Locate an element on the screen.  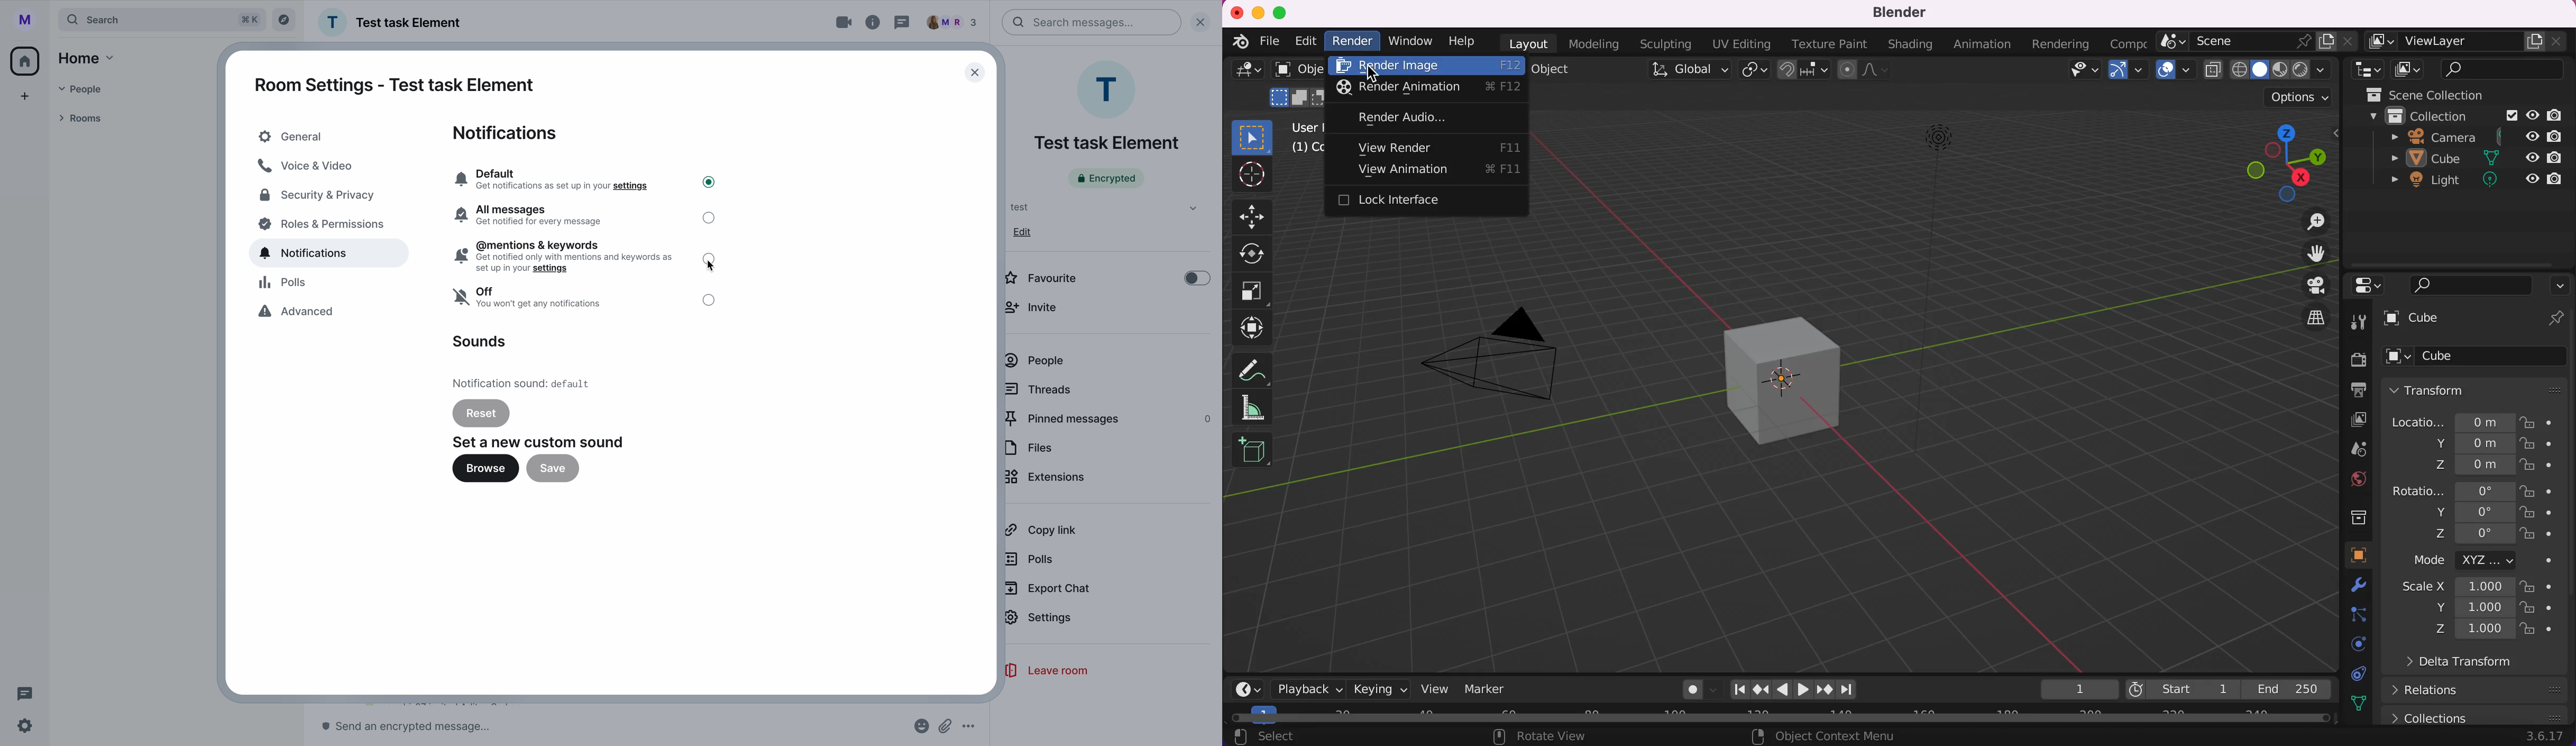
view animation is located at coordinates (1392, 171).